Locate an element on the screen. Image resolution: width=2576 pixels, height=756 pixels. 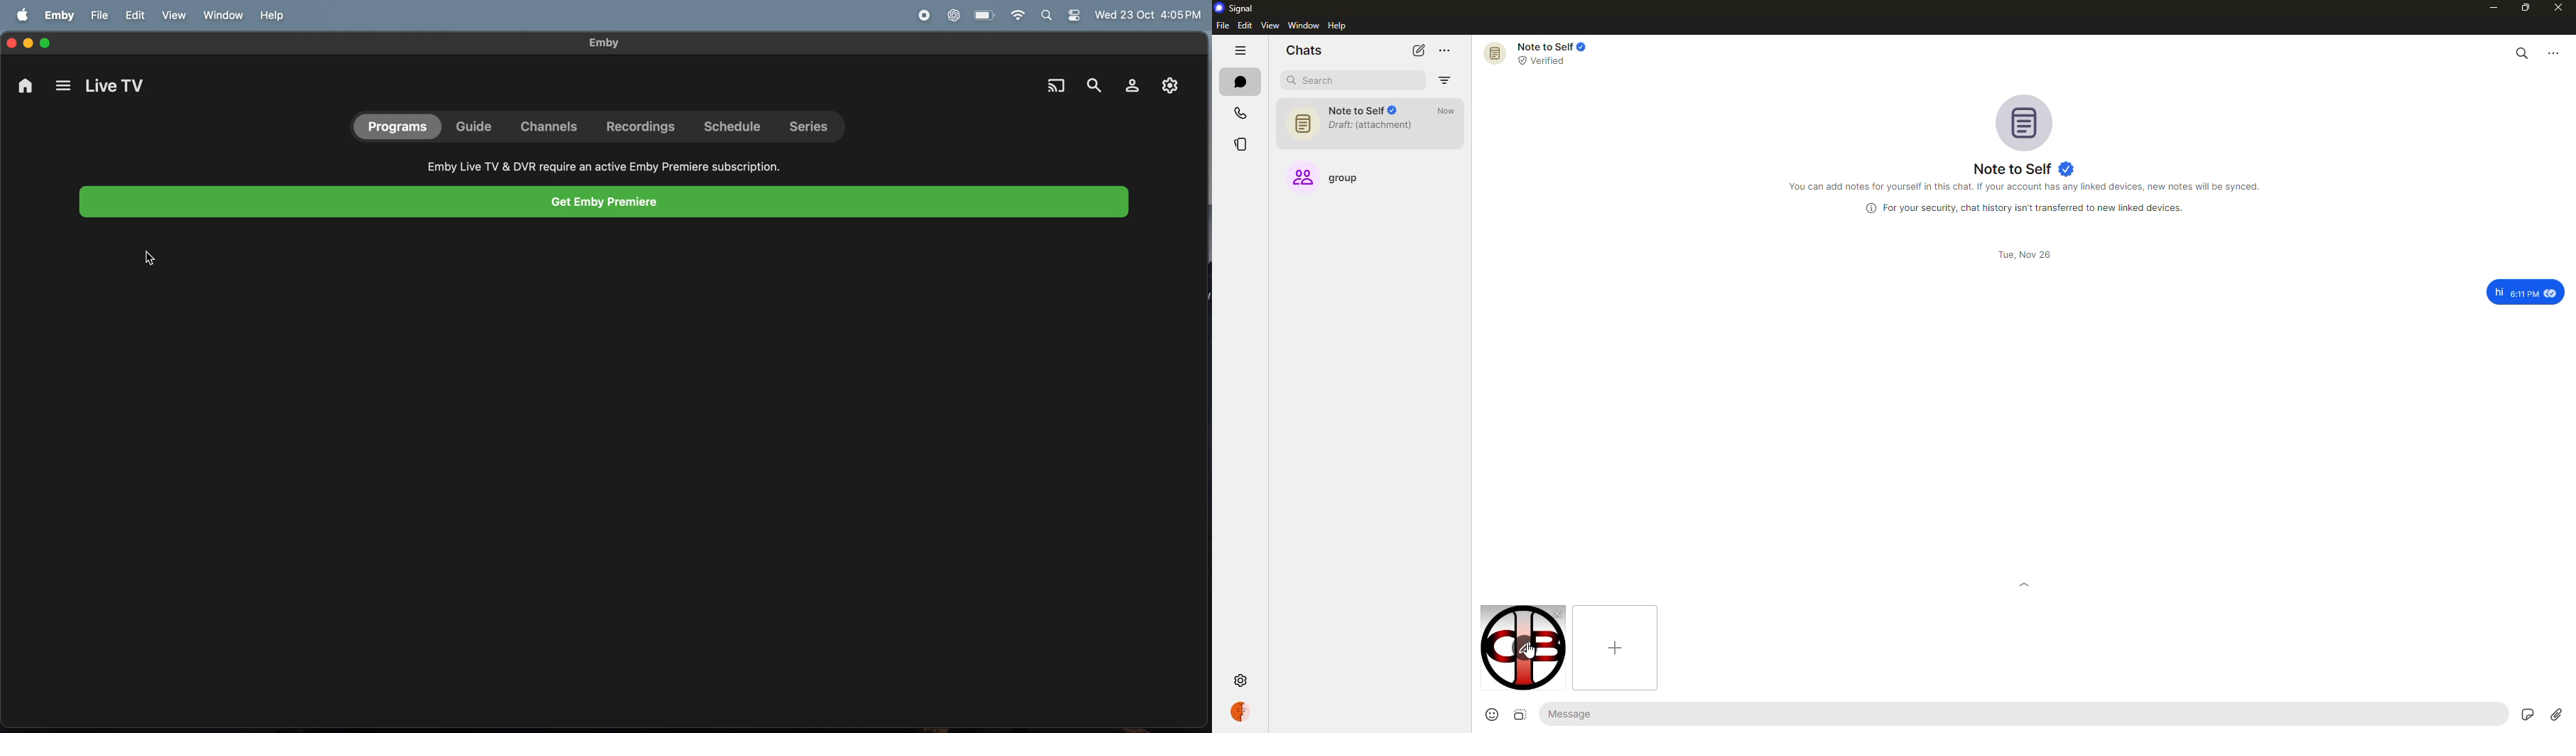
add is located at coordinates (1613, 646).